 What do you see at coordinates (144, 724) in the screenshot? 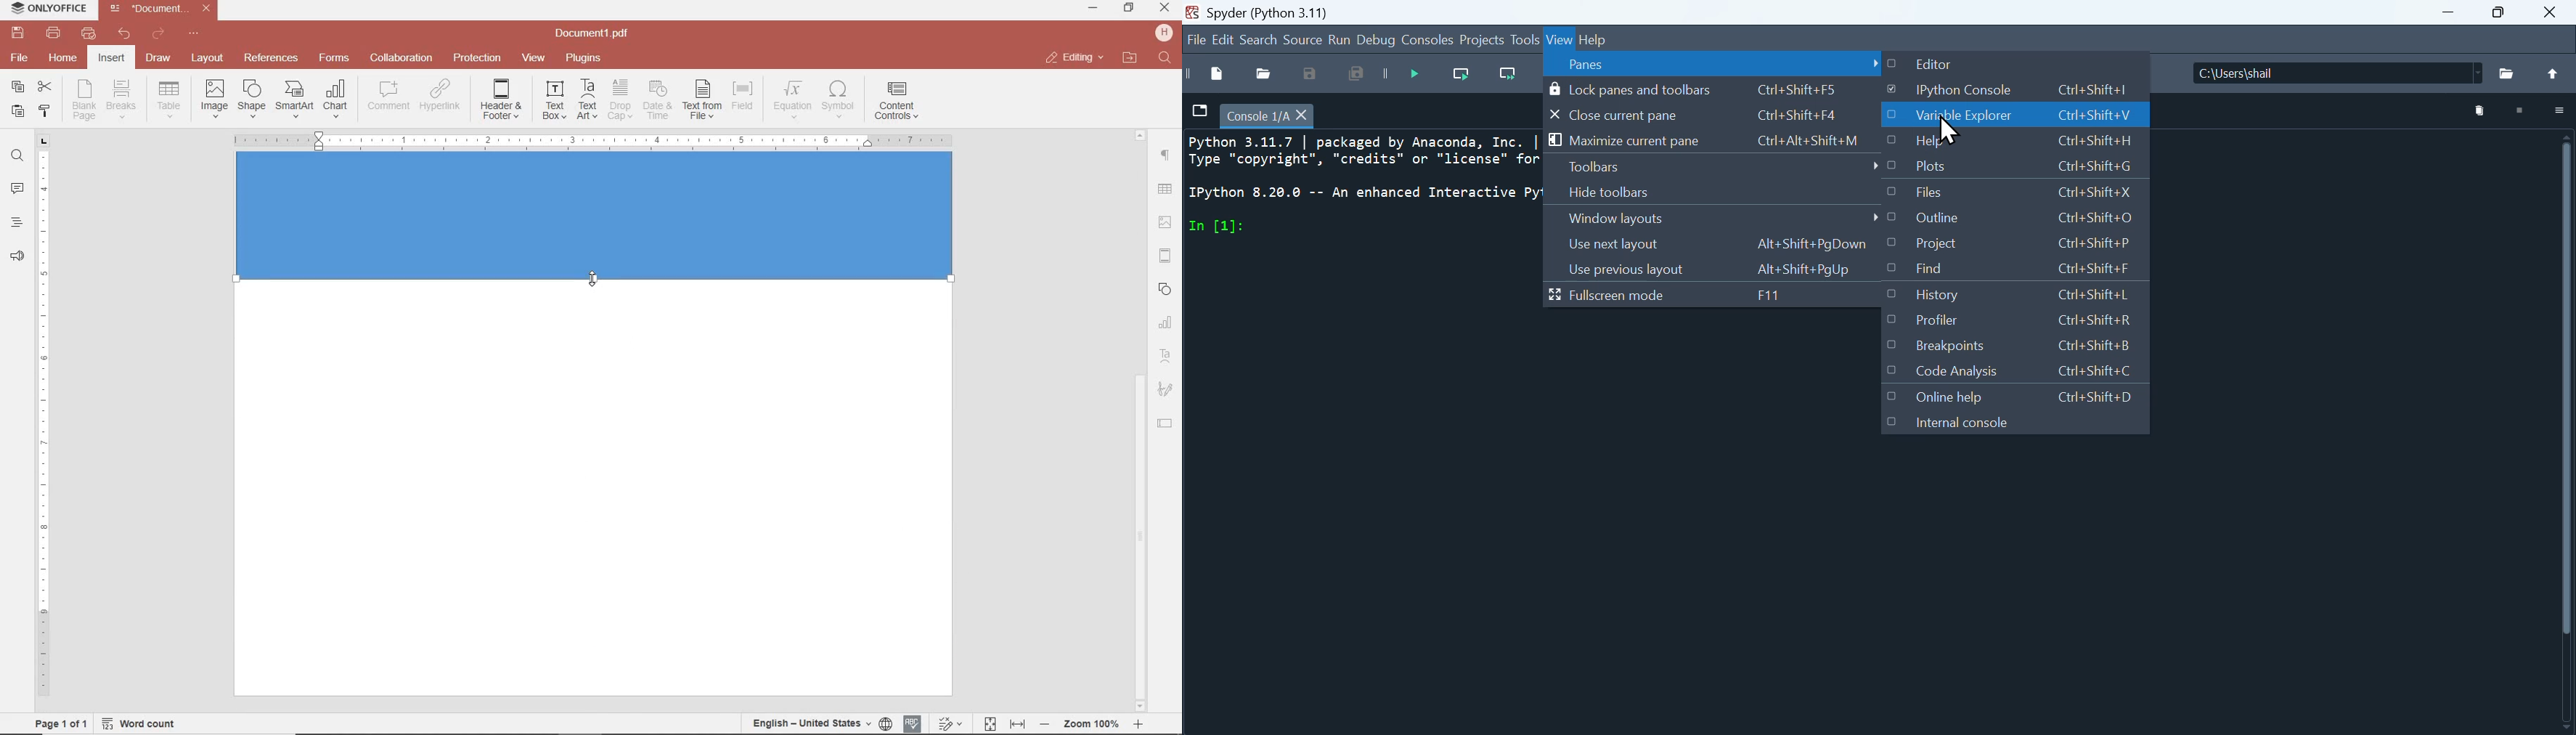
I see `word count` at bounding box center [144, 724].